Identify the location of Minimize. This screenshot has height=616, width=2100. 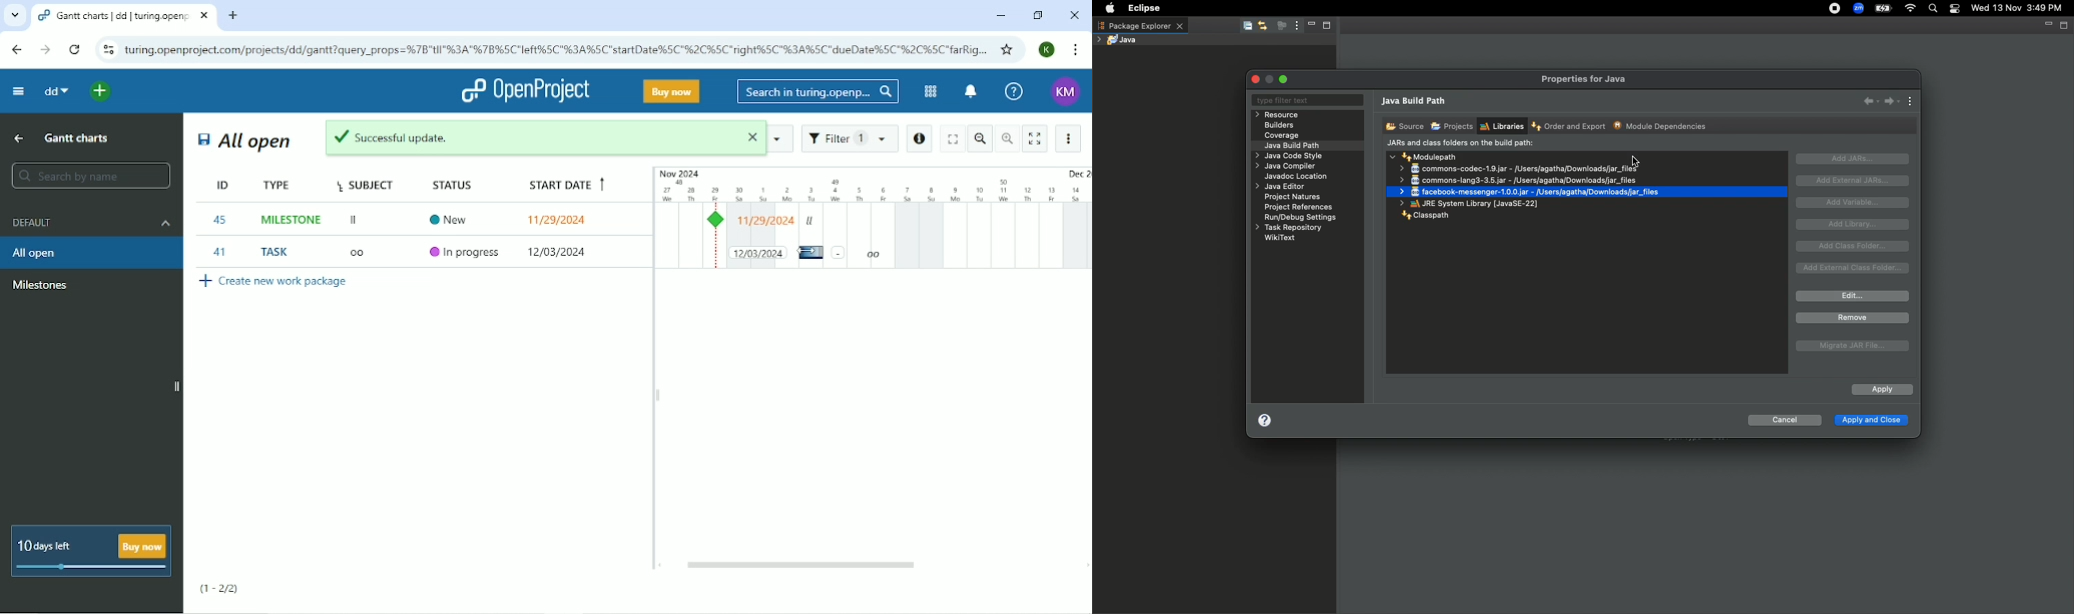
(1310, 26).